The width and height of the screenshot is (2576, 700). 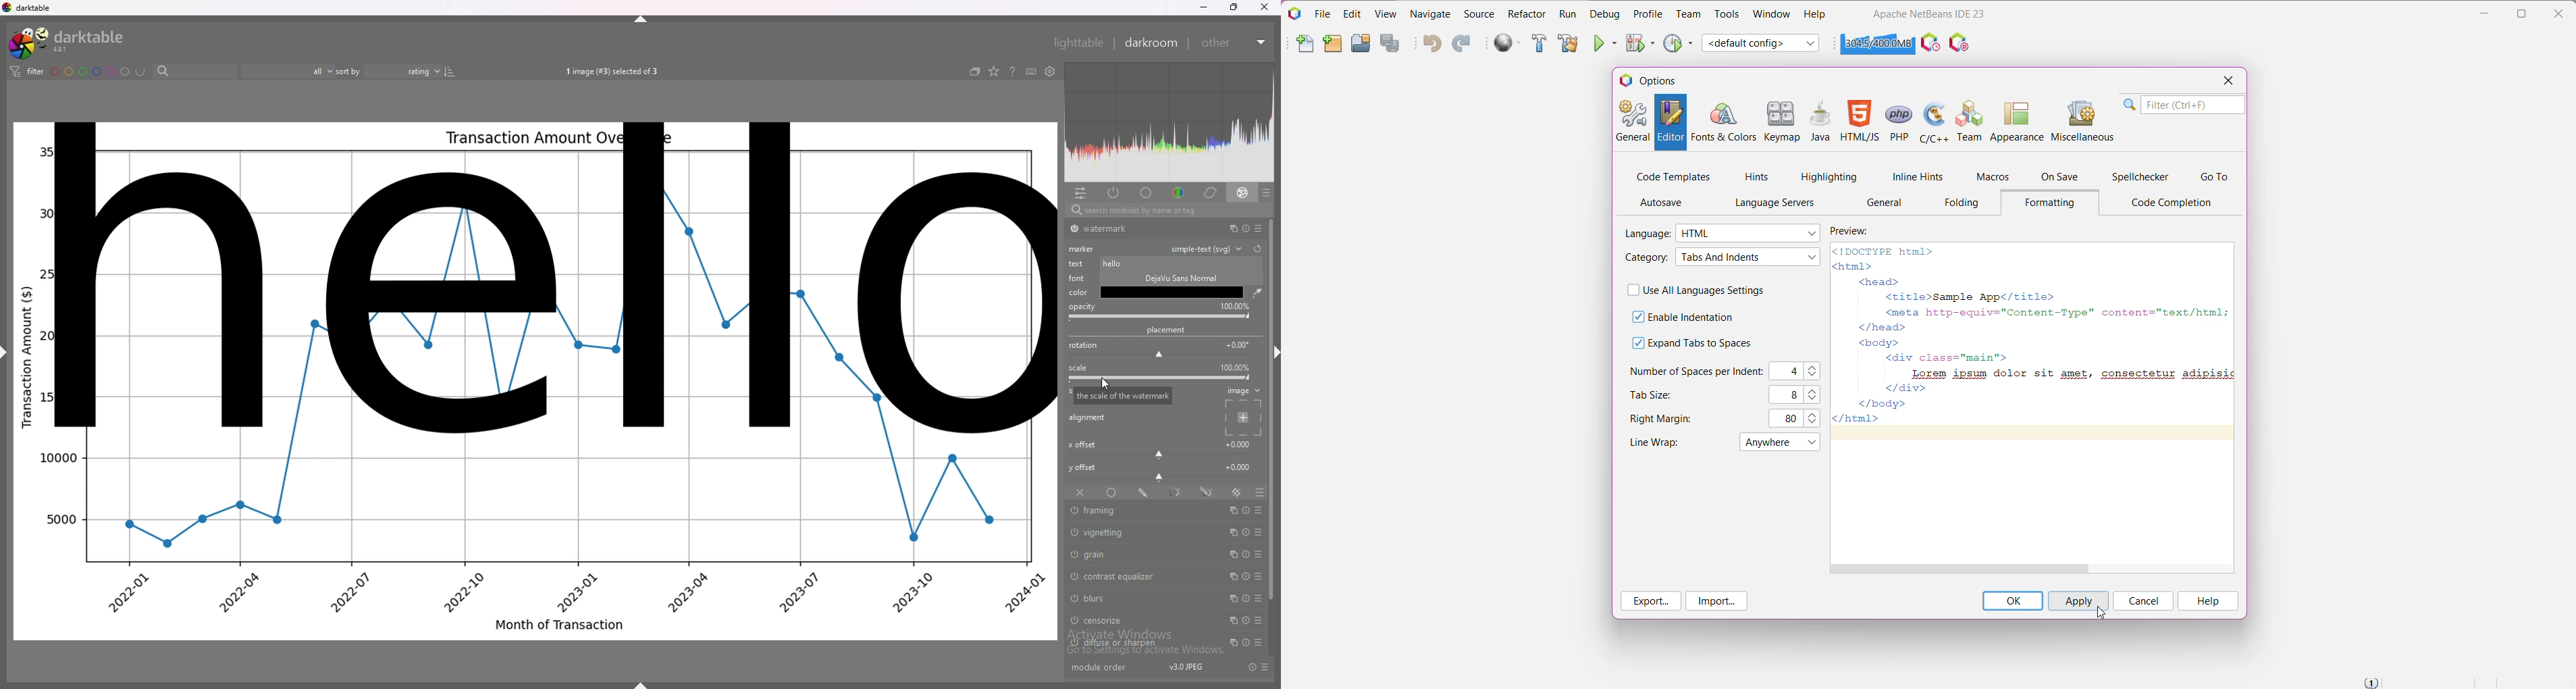 I want to click on reset, so click(x=1247, y=620).